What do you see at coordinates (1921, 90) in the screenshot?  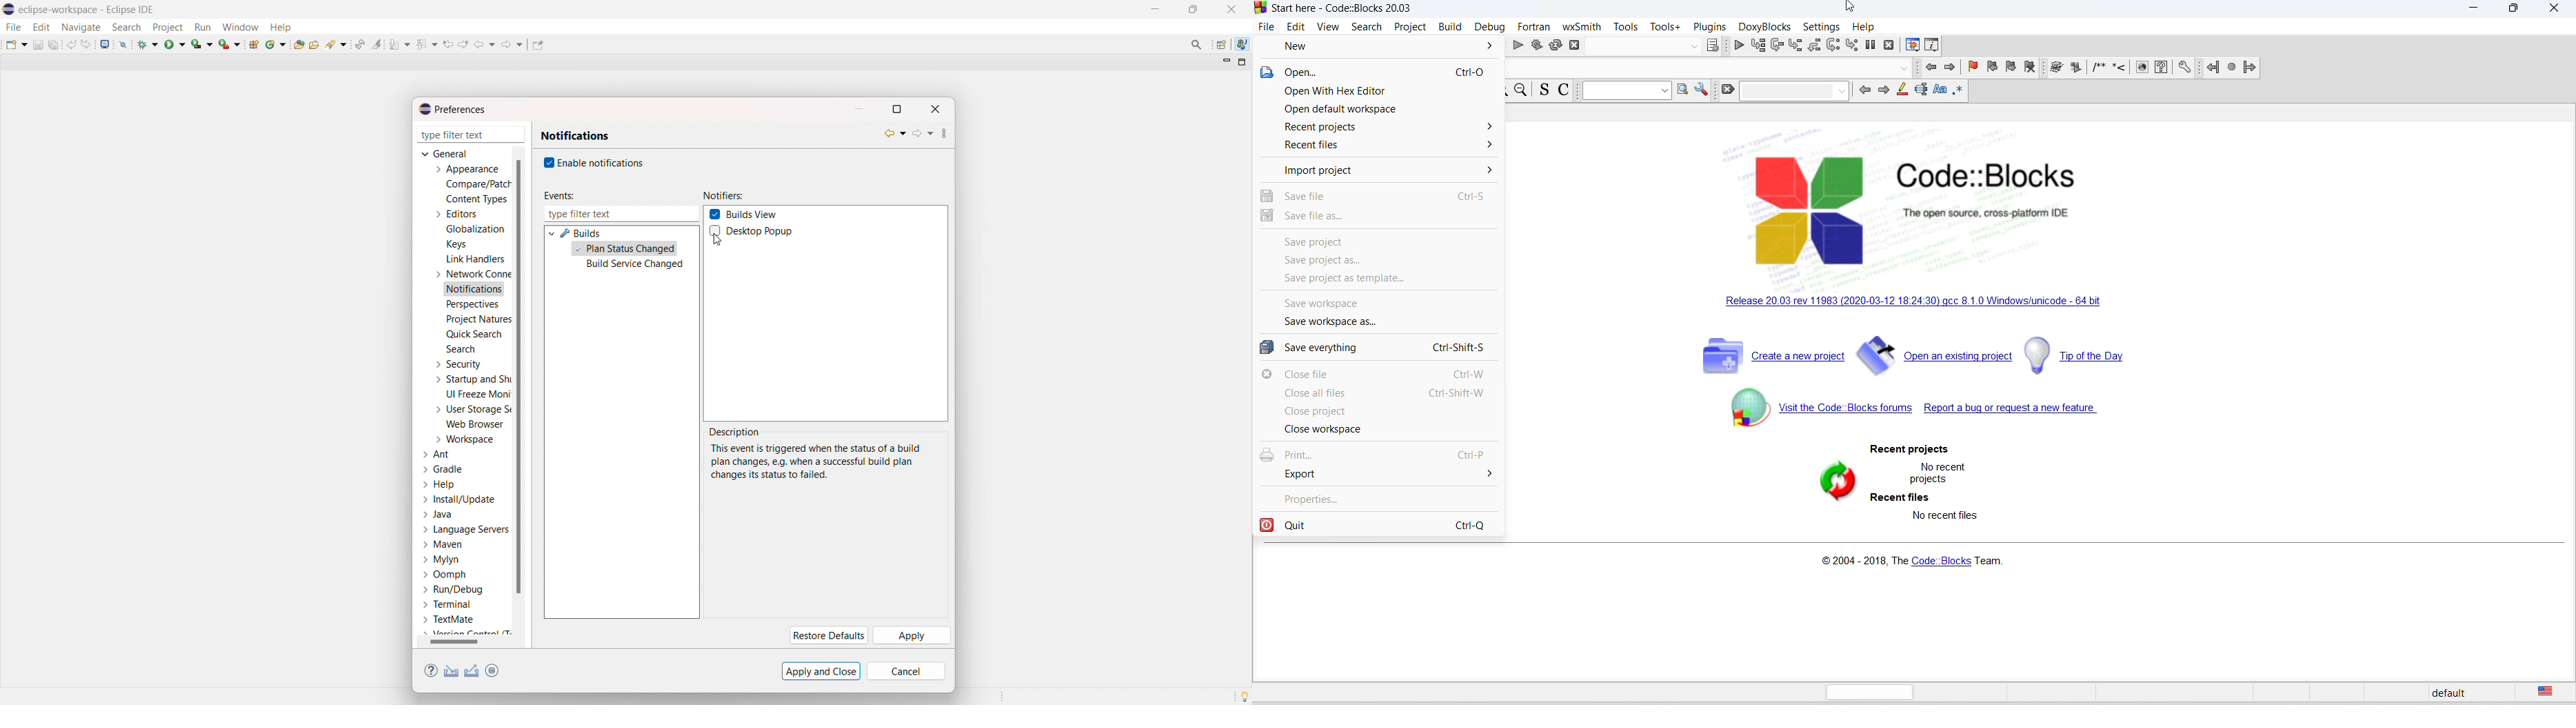 I see `text selection` at bounding box center [1921, 90].